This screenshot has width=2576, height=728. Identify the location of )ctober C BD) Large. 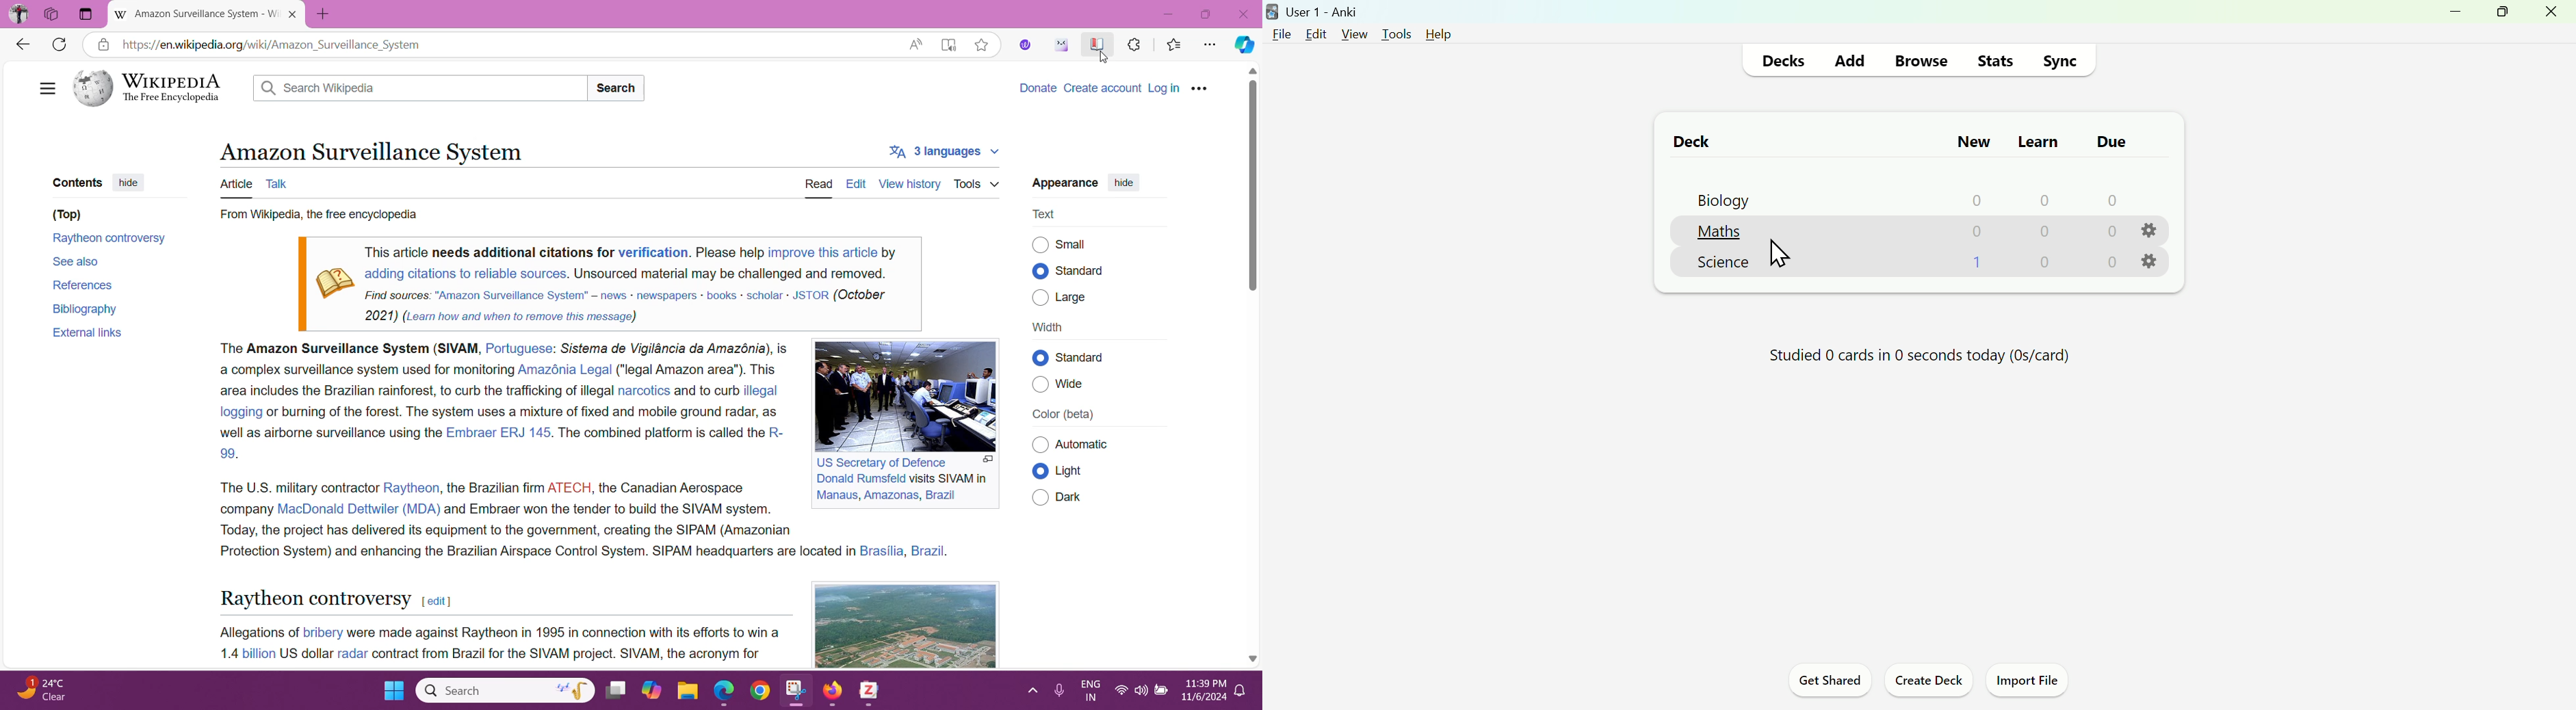
(1079, 297).